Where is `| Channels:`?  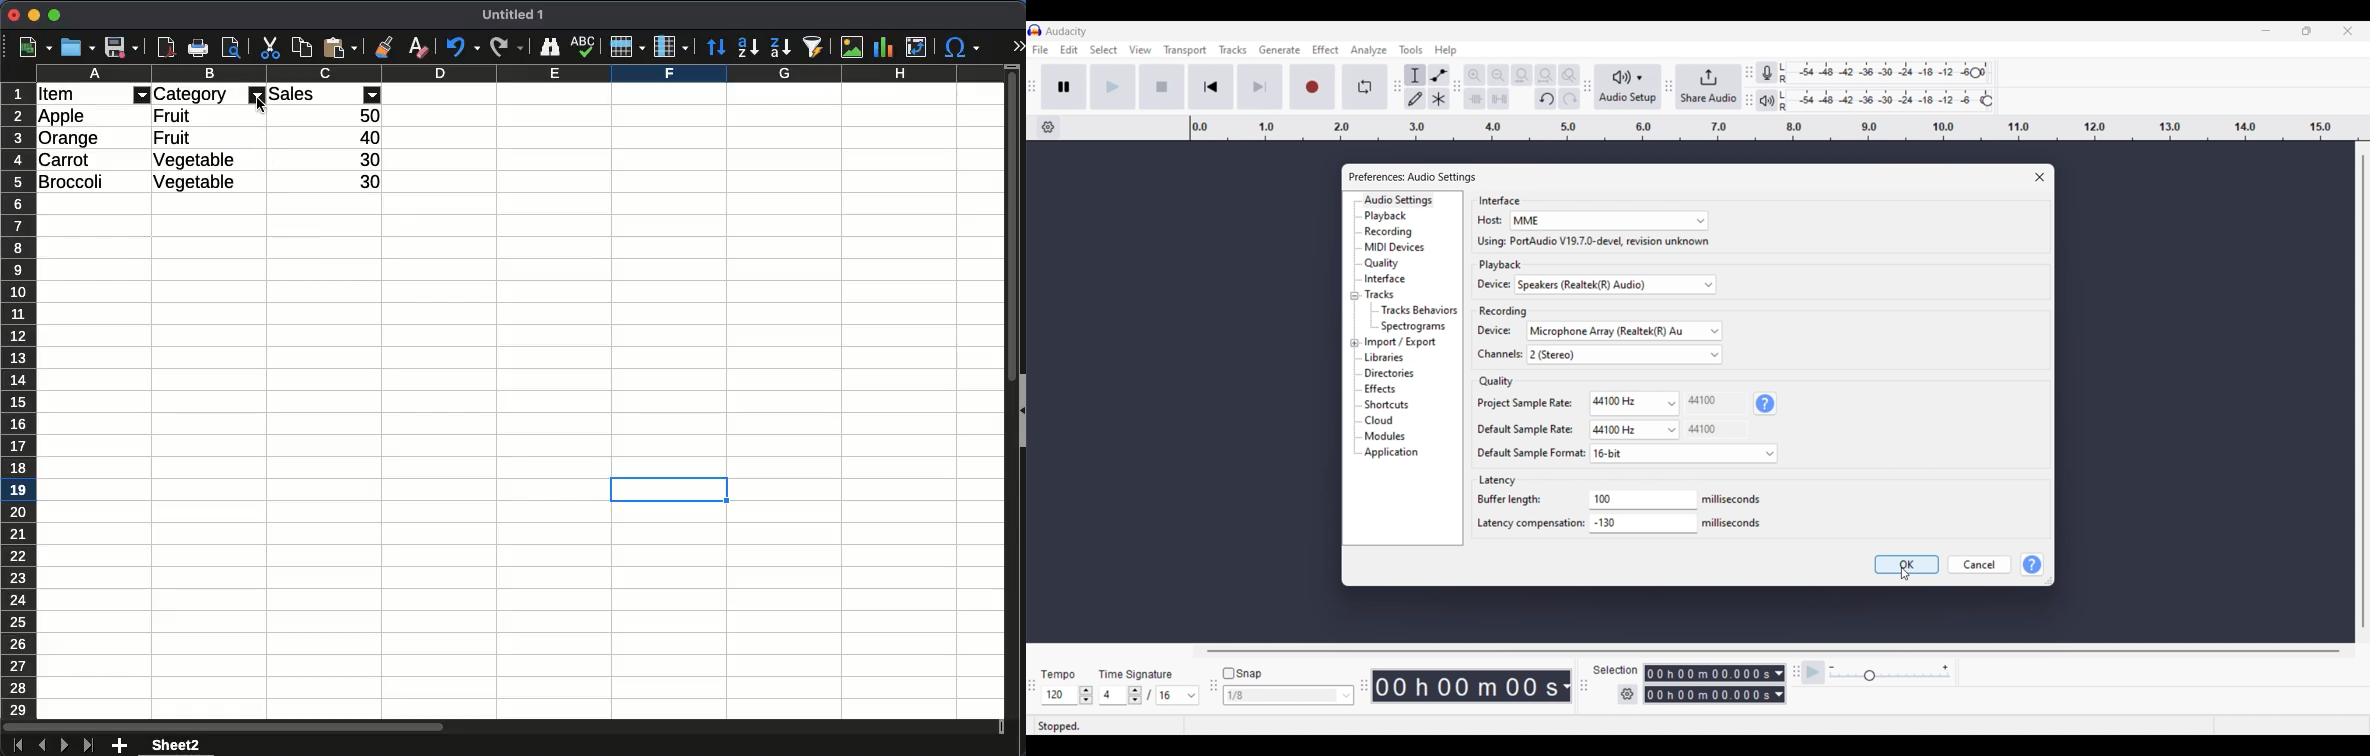
| Channels: is located at coordinates (1492, 356).